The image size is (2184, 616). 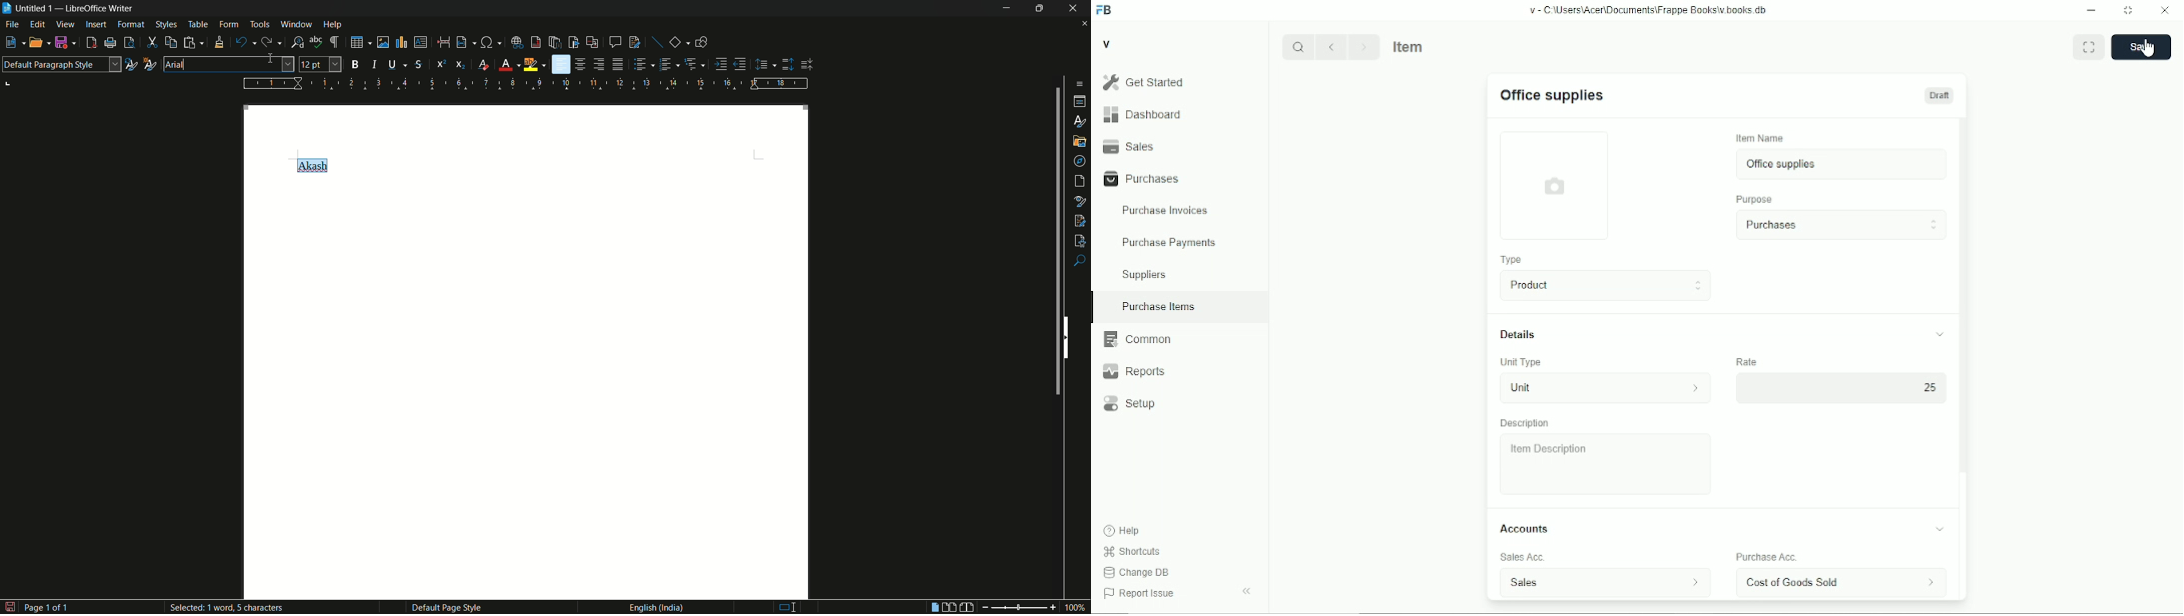 What do you see at coordinates (741, 64) in the screenshot?
I see `decrease indentation` at bounding box center [741, 64].